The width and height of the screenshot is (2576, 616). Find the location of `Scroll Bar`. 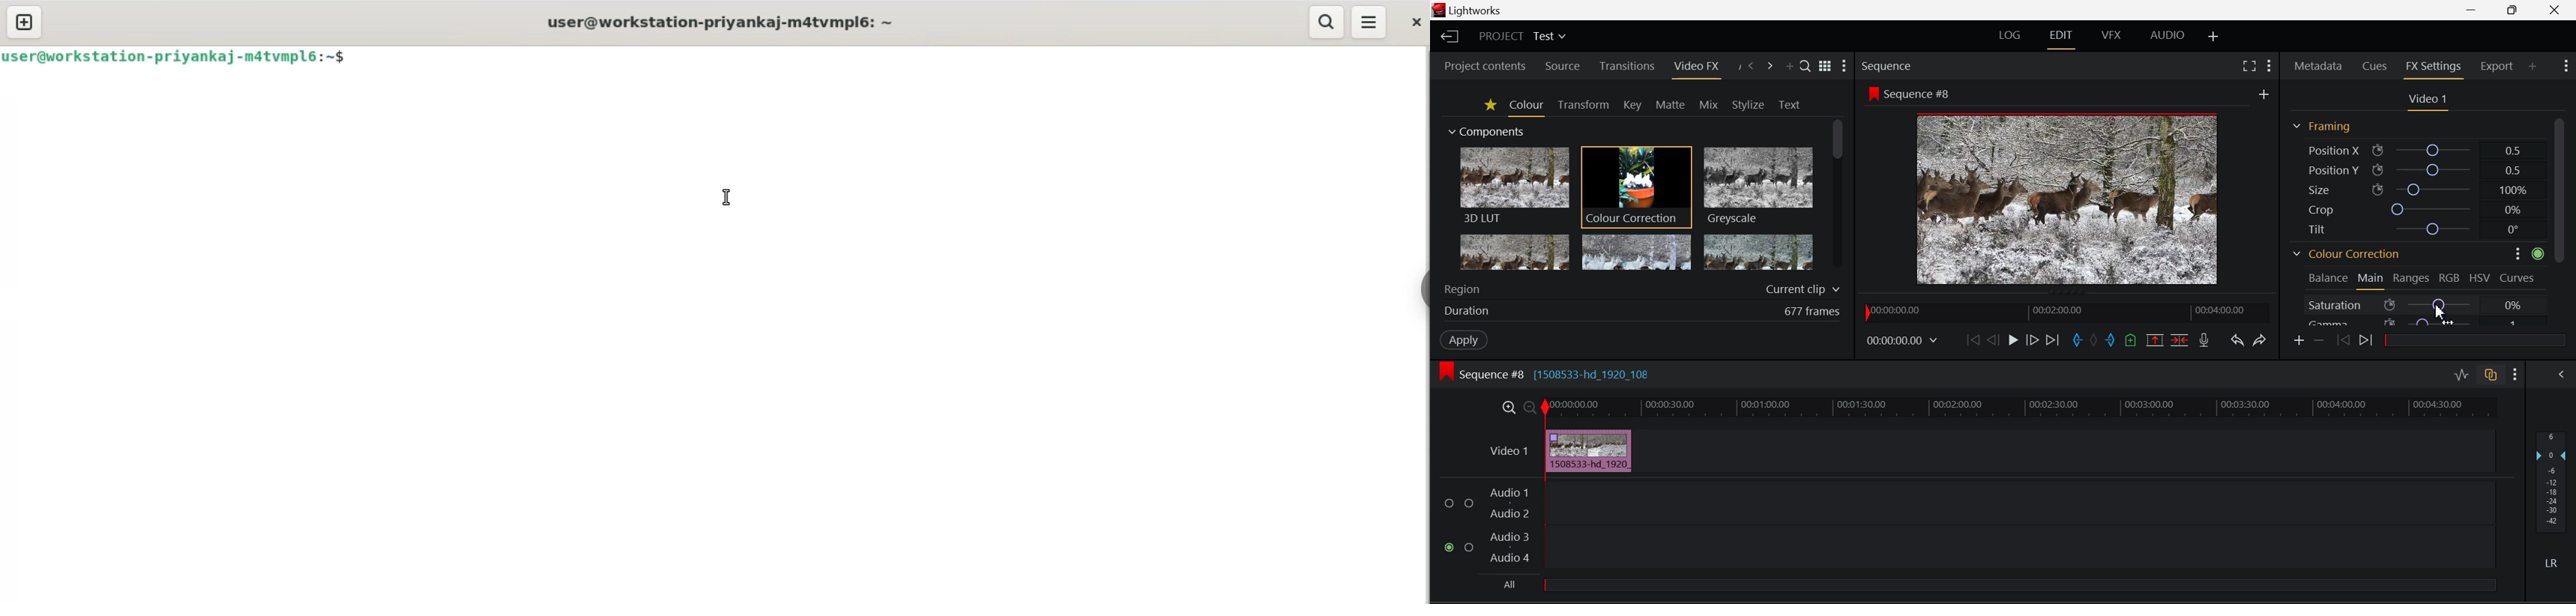

Scroll Bar is located at coordinates (2561, 220).